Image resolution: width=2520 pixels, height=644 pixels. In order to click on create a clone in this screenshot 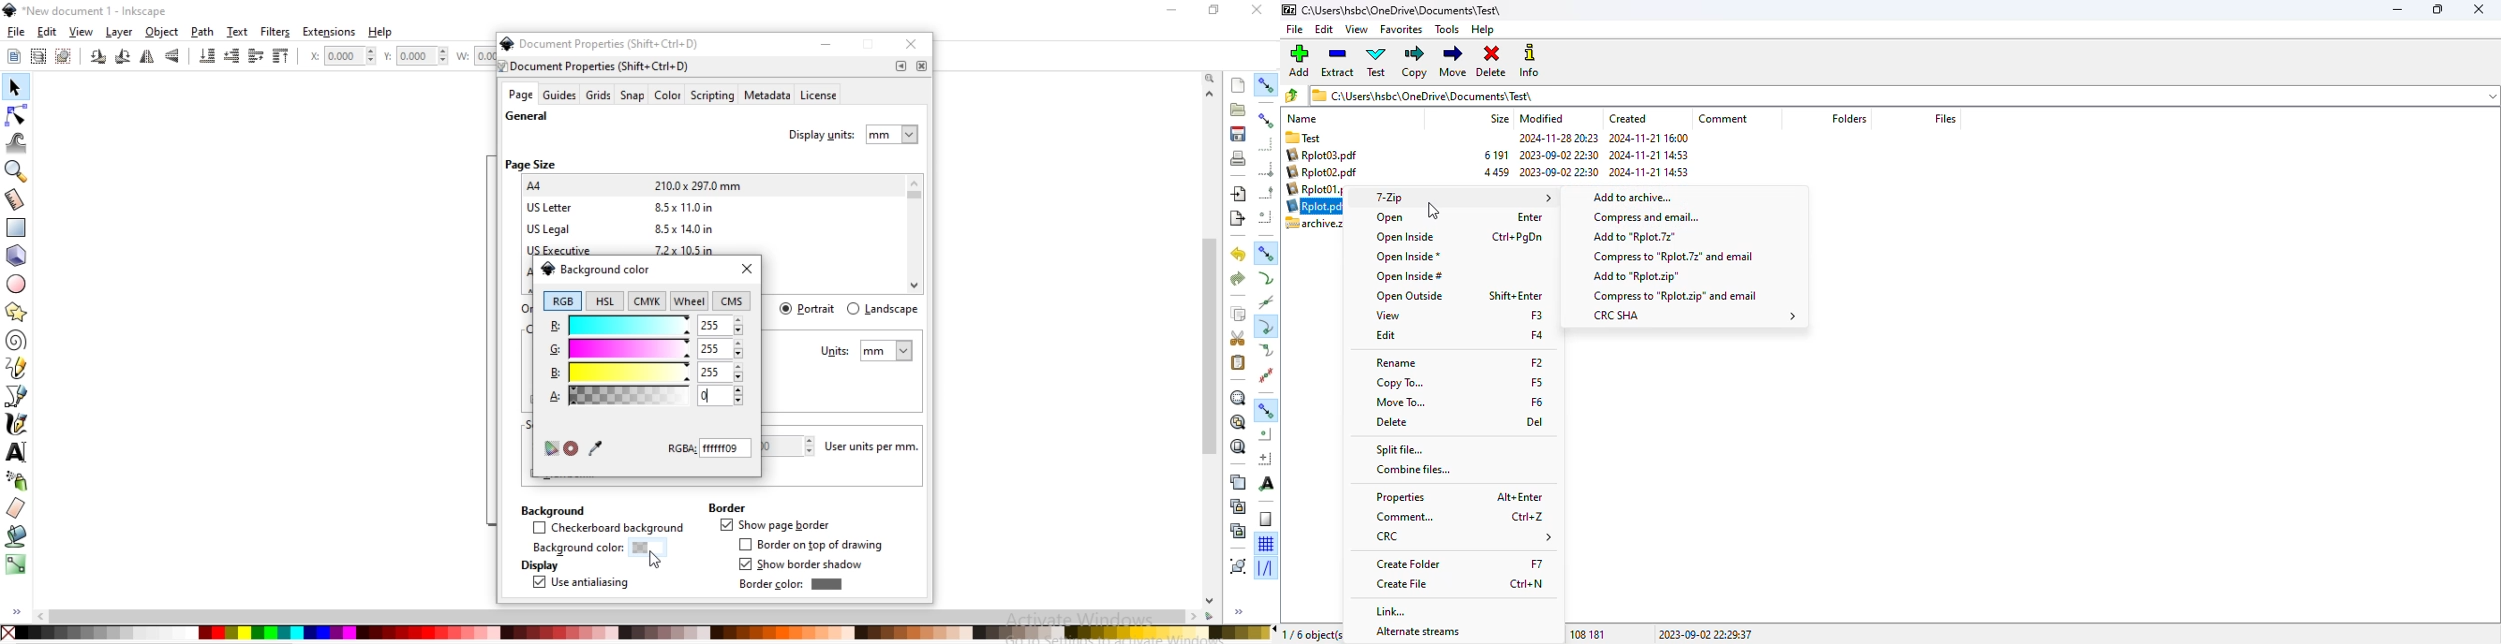, I will do `click(1236, 506)`.